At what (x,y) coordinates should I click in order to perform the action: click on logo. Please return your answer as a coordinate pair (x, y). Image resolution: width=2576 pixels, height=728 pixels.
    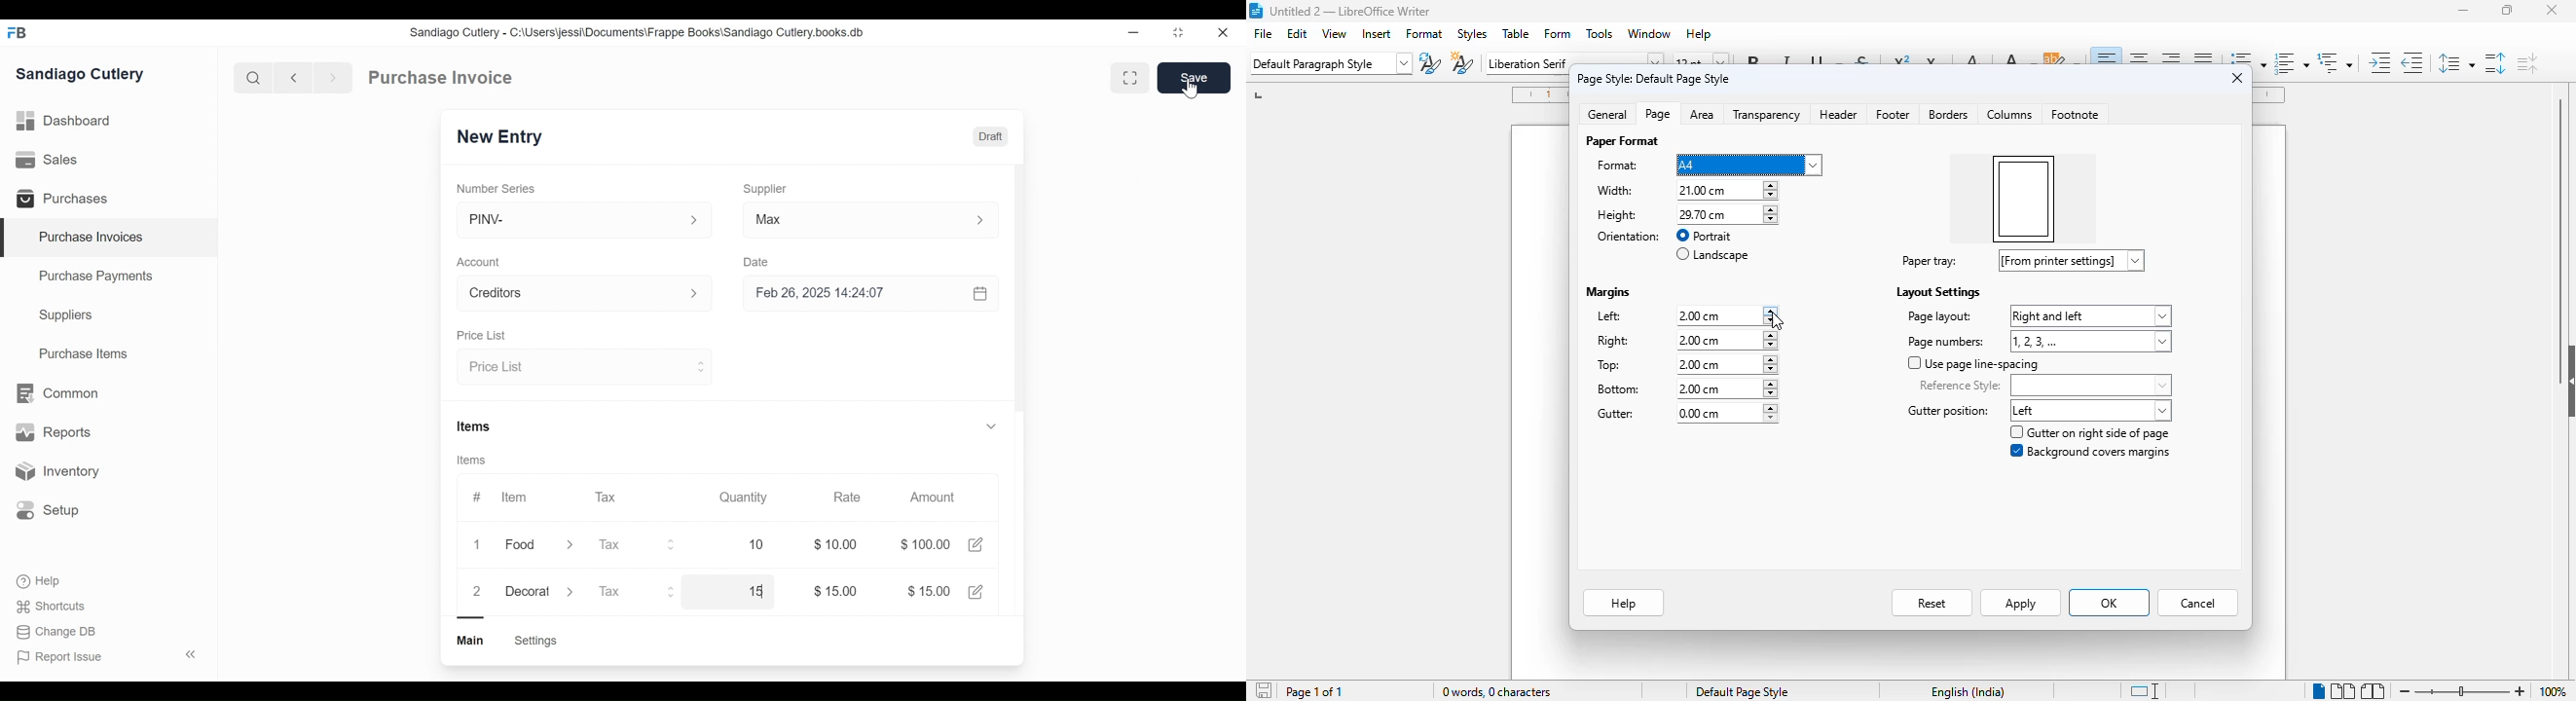
    Looking at the image, I should click on (1256, 11).